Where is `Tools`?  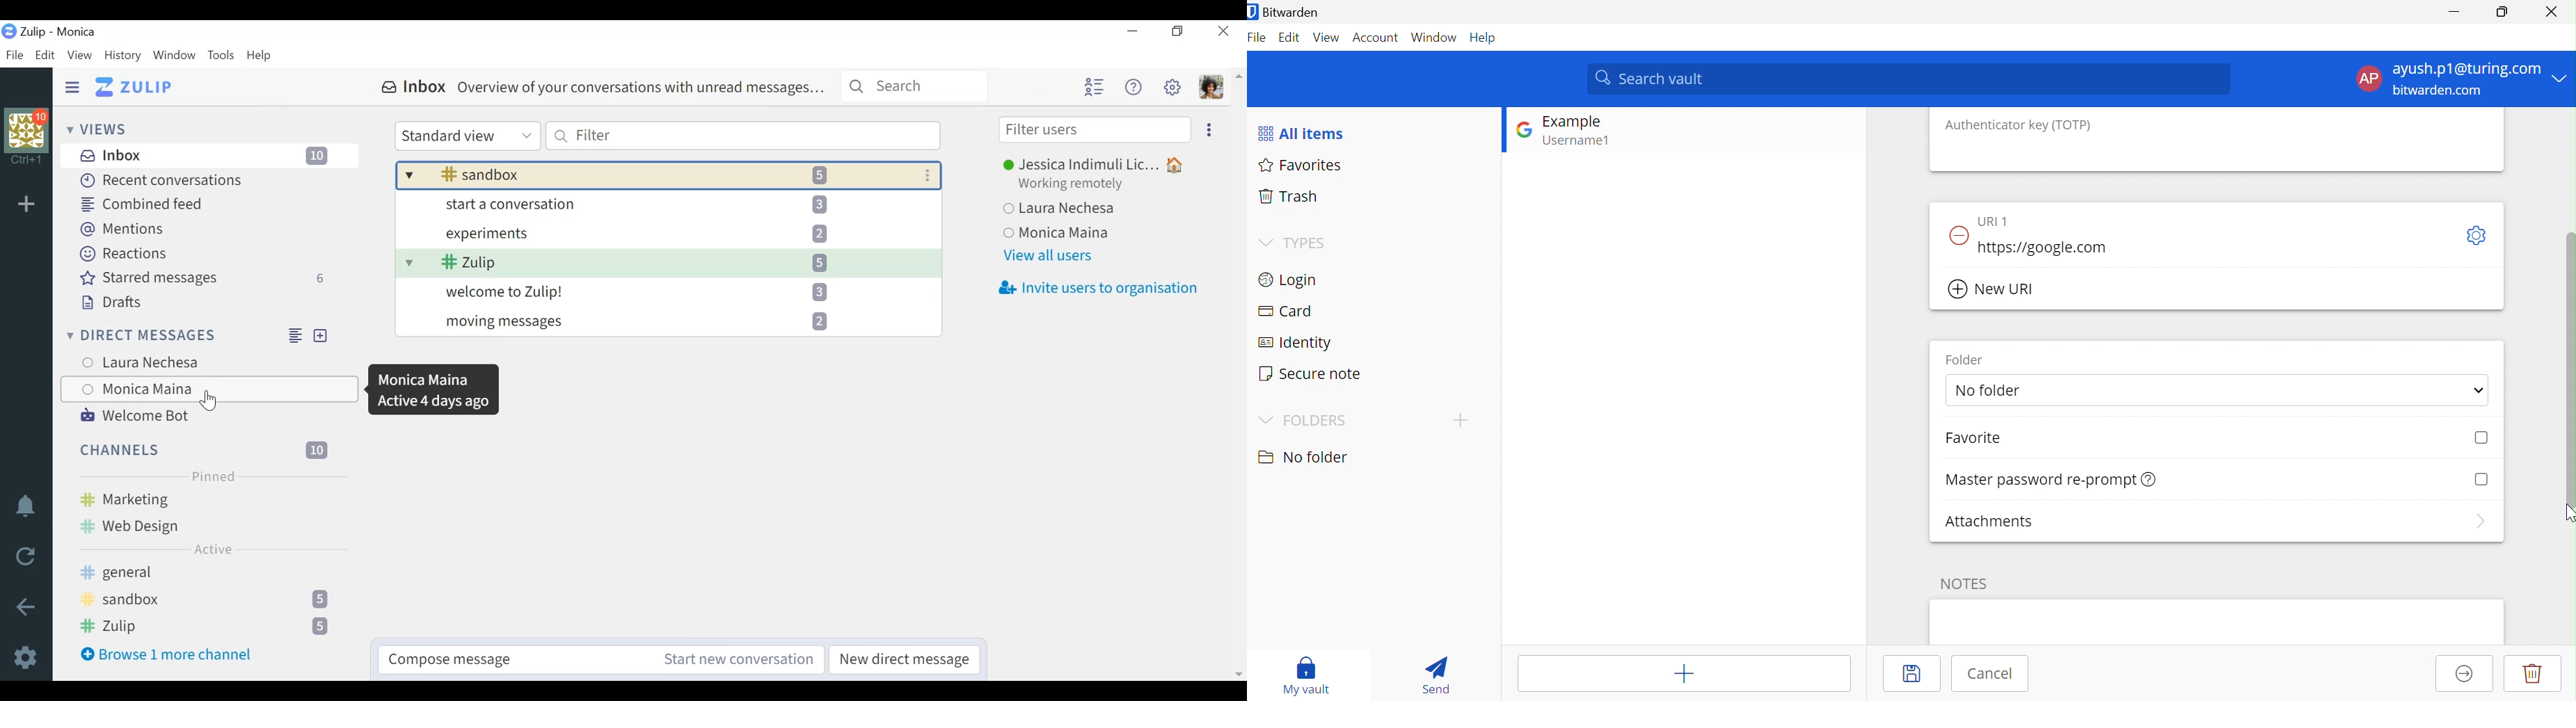
Tools is located at coordinates (223, 56).